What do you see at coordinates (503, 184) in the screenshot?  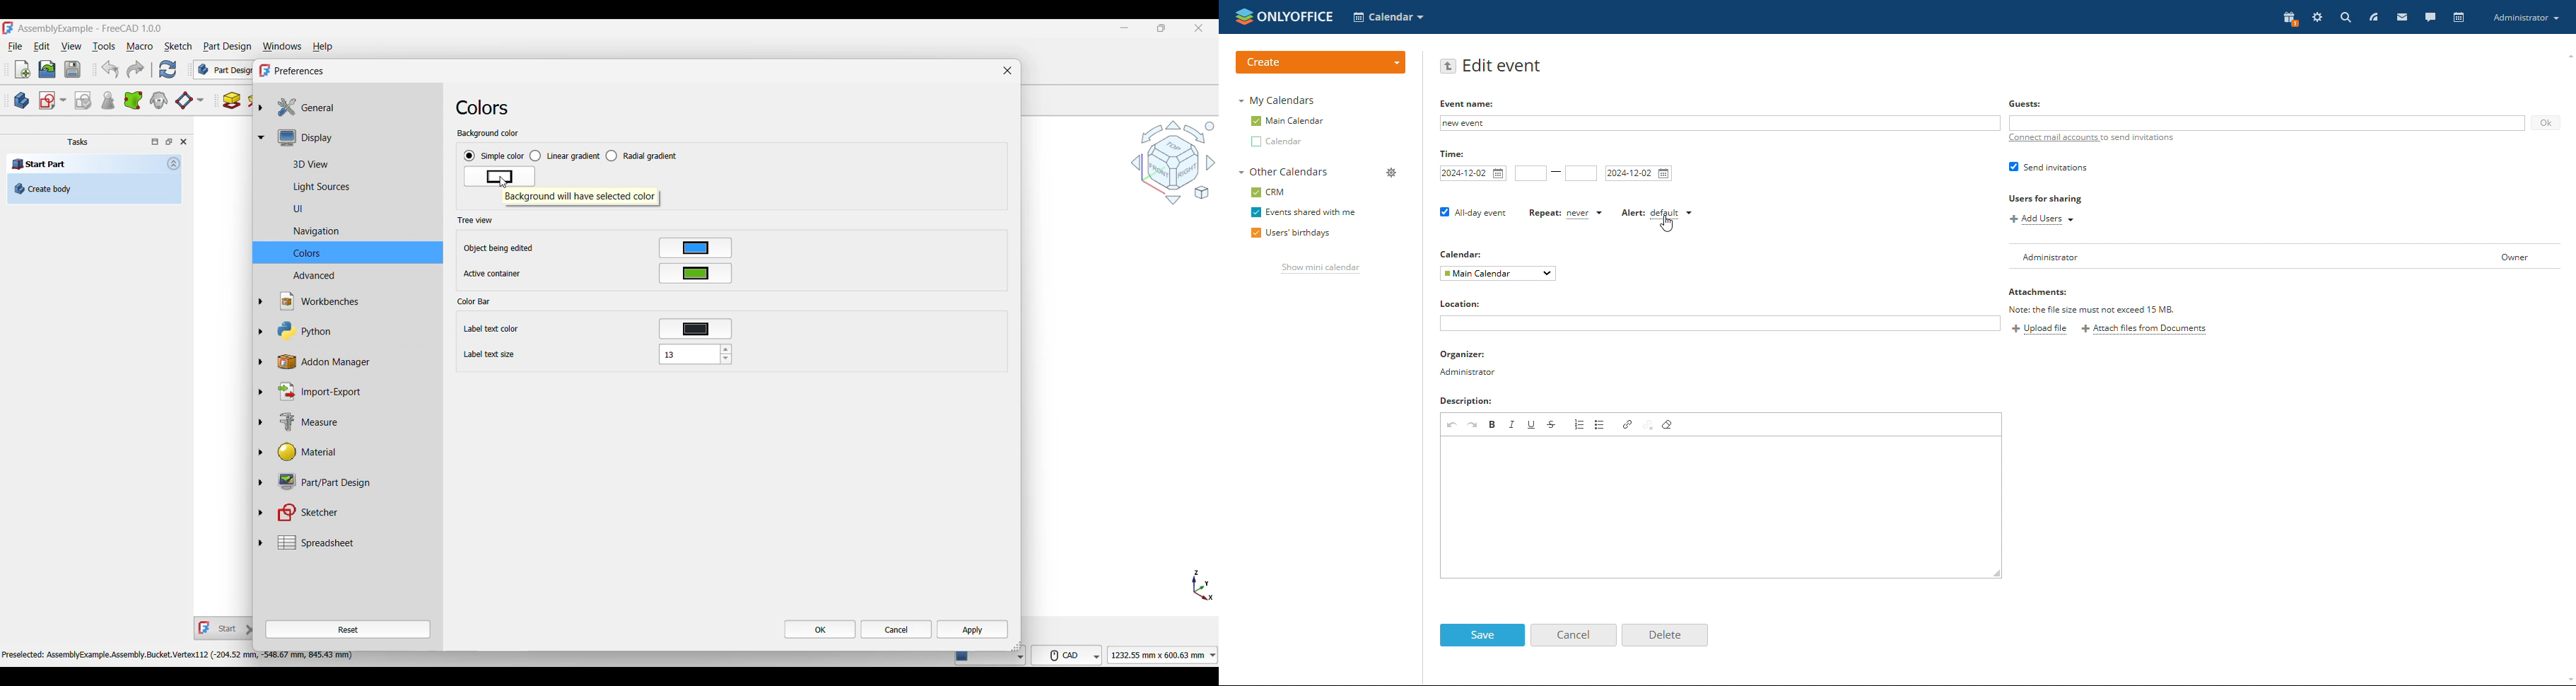 I see `cursor` at bounding box center [503, 184].